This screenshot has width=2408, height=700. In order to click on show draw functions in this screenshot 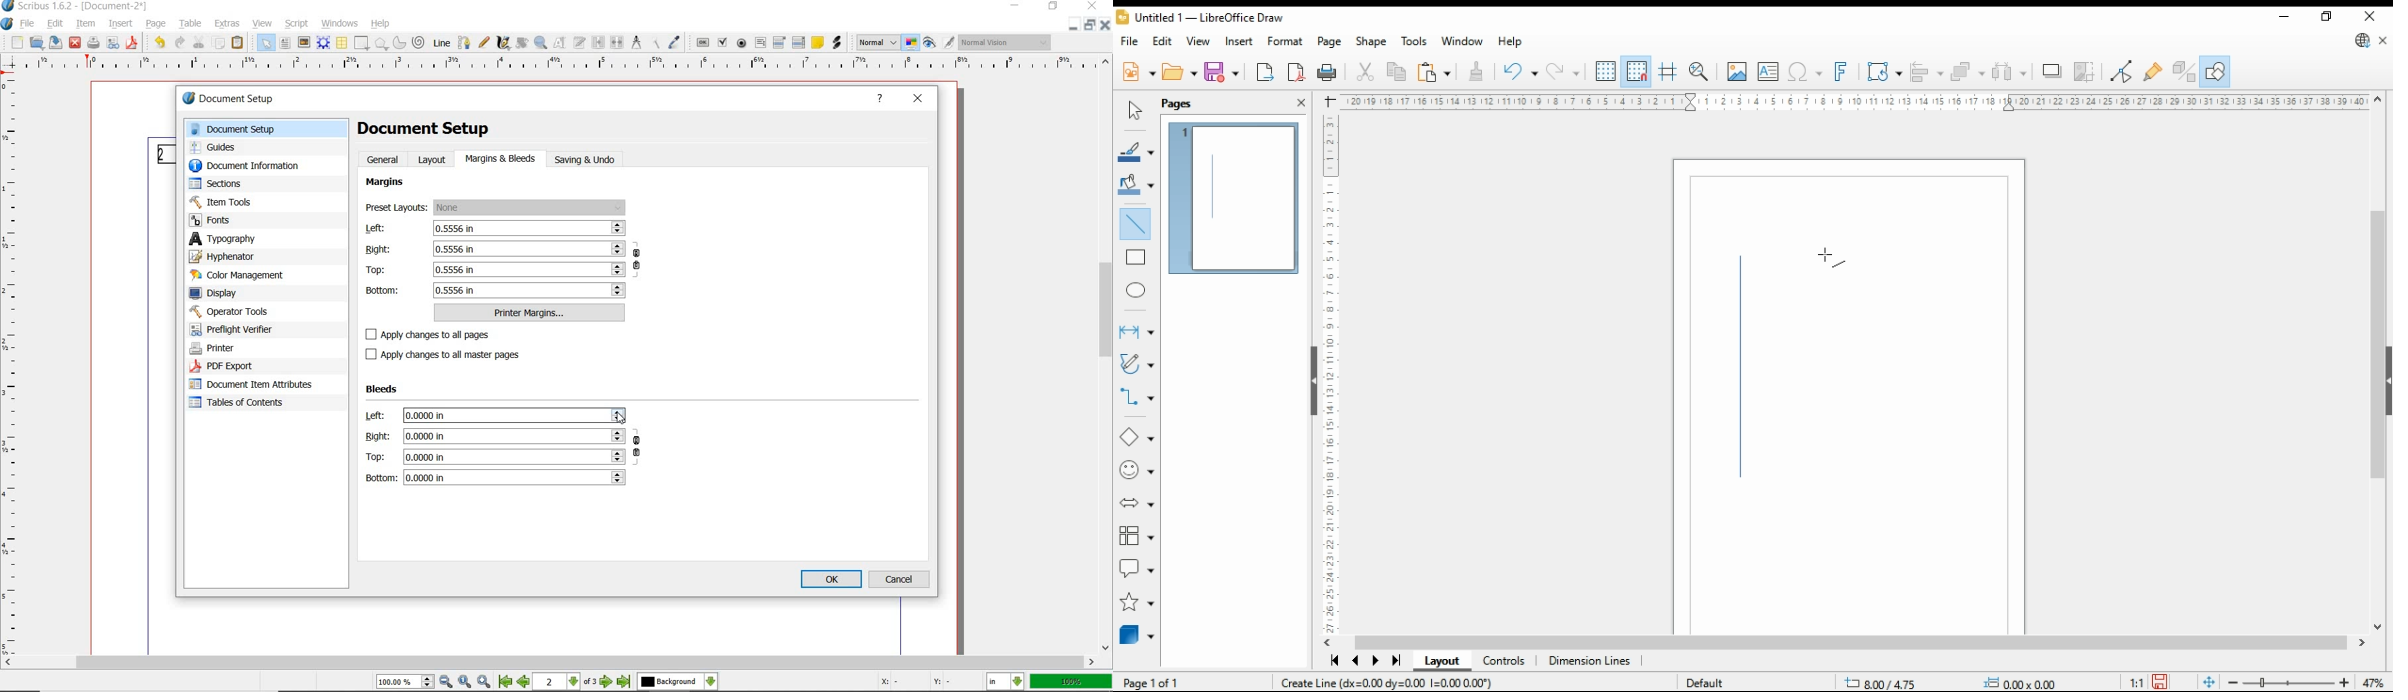, I will do `click(2215, 71)`.